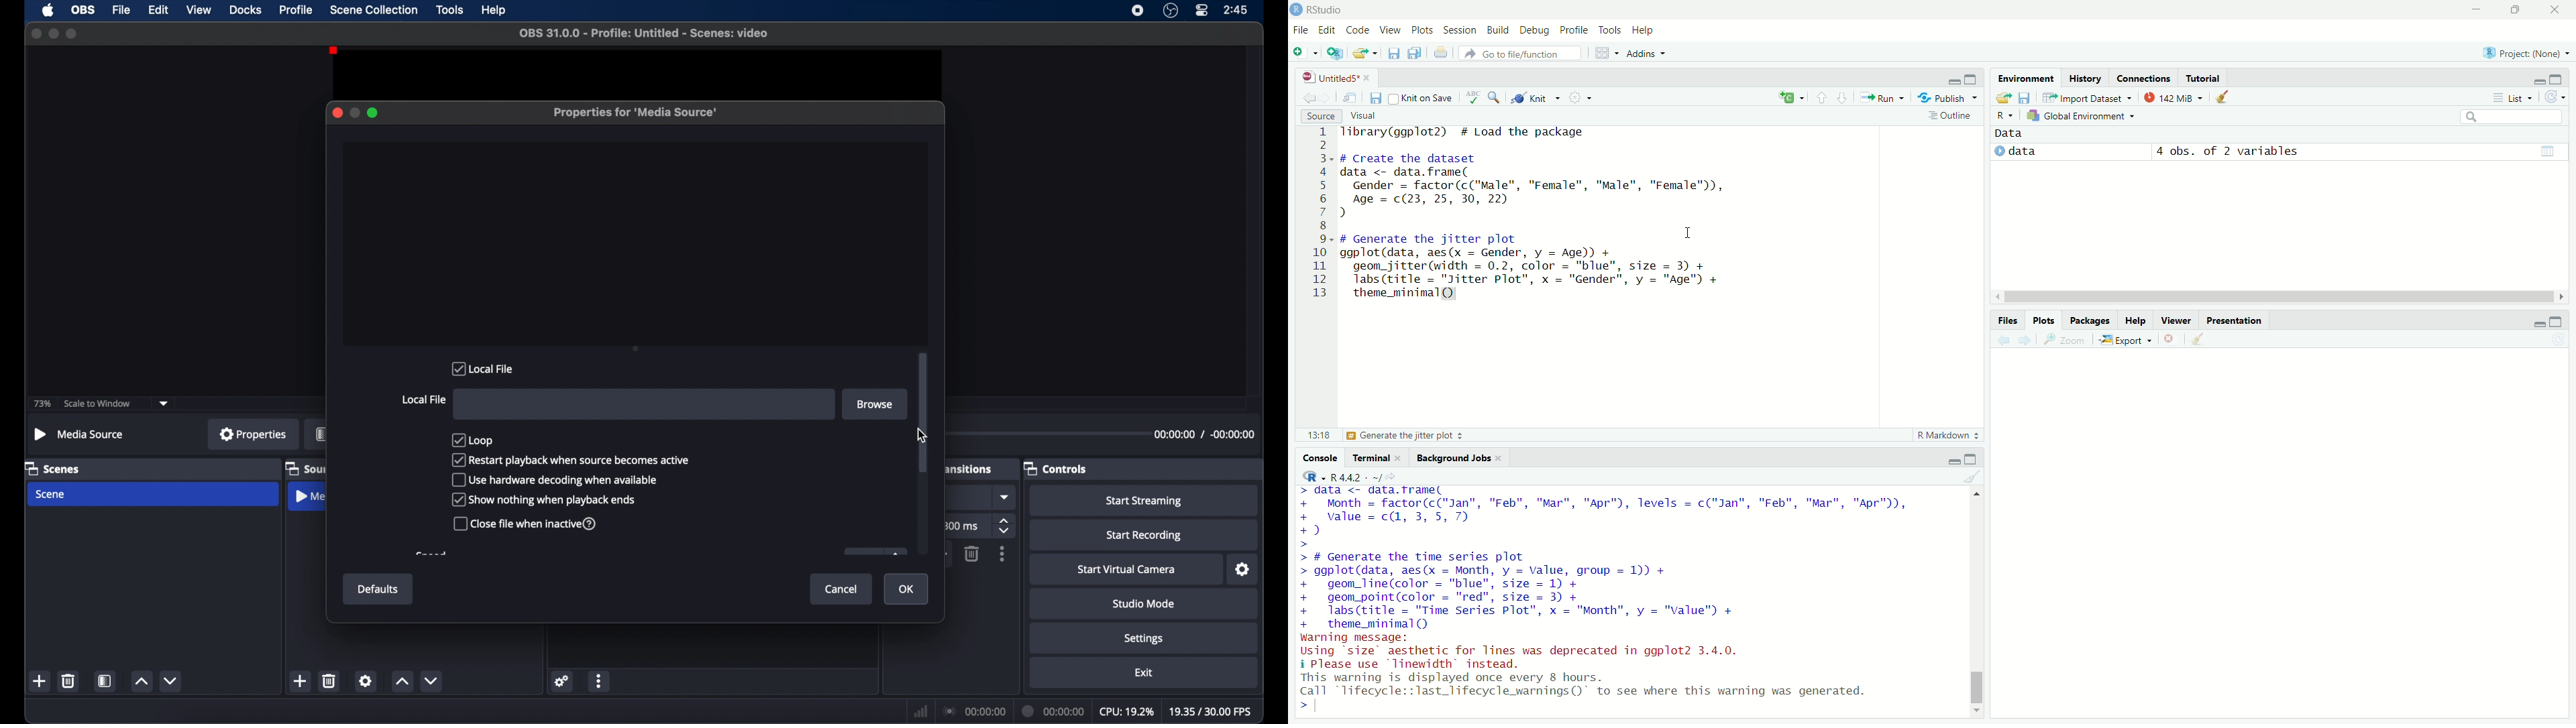 The height and width of the screenshot is (728, 2576). I want to click on delete, so click(69, 680).